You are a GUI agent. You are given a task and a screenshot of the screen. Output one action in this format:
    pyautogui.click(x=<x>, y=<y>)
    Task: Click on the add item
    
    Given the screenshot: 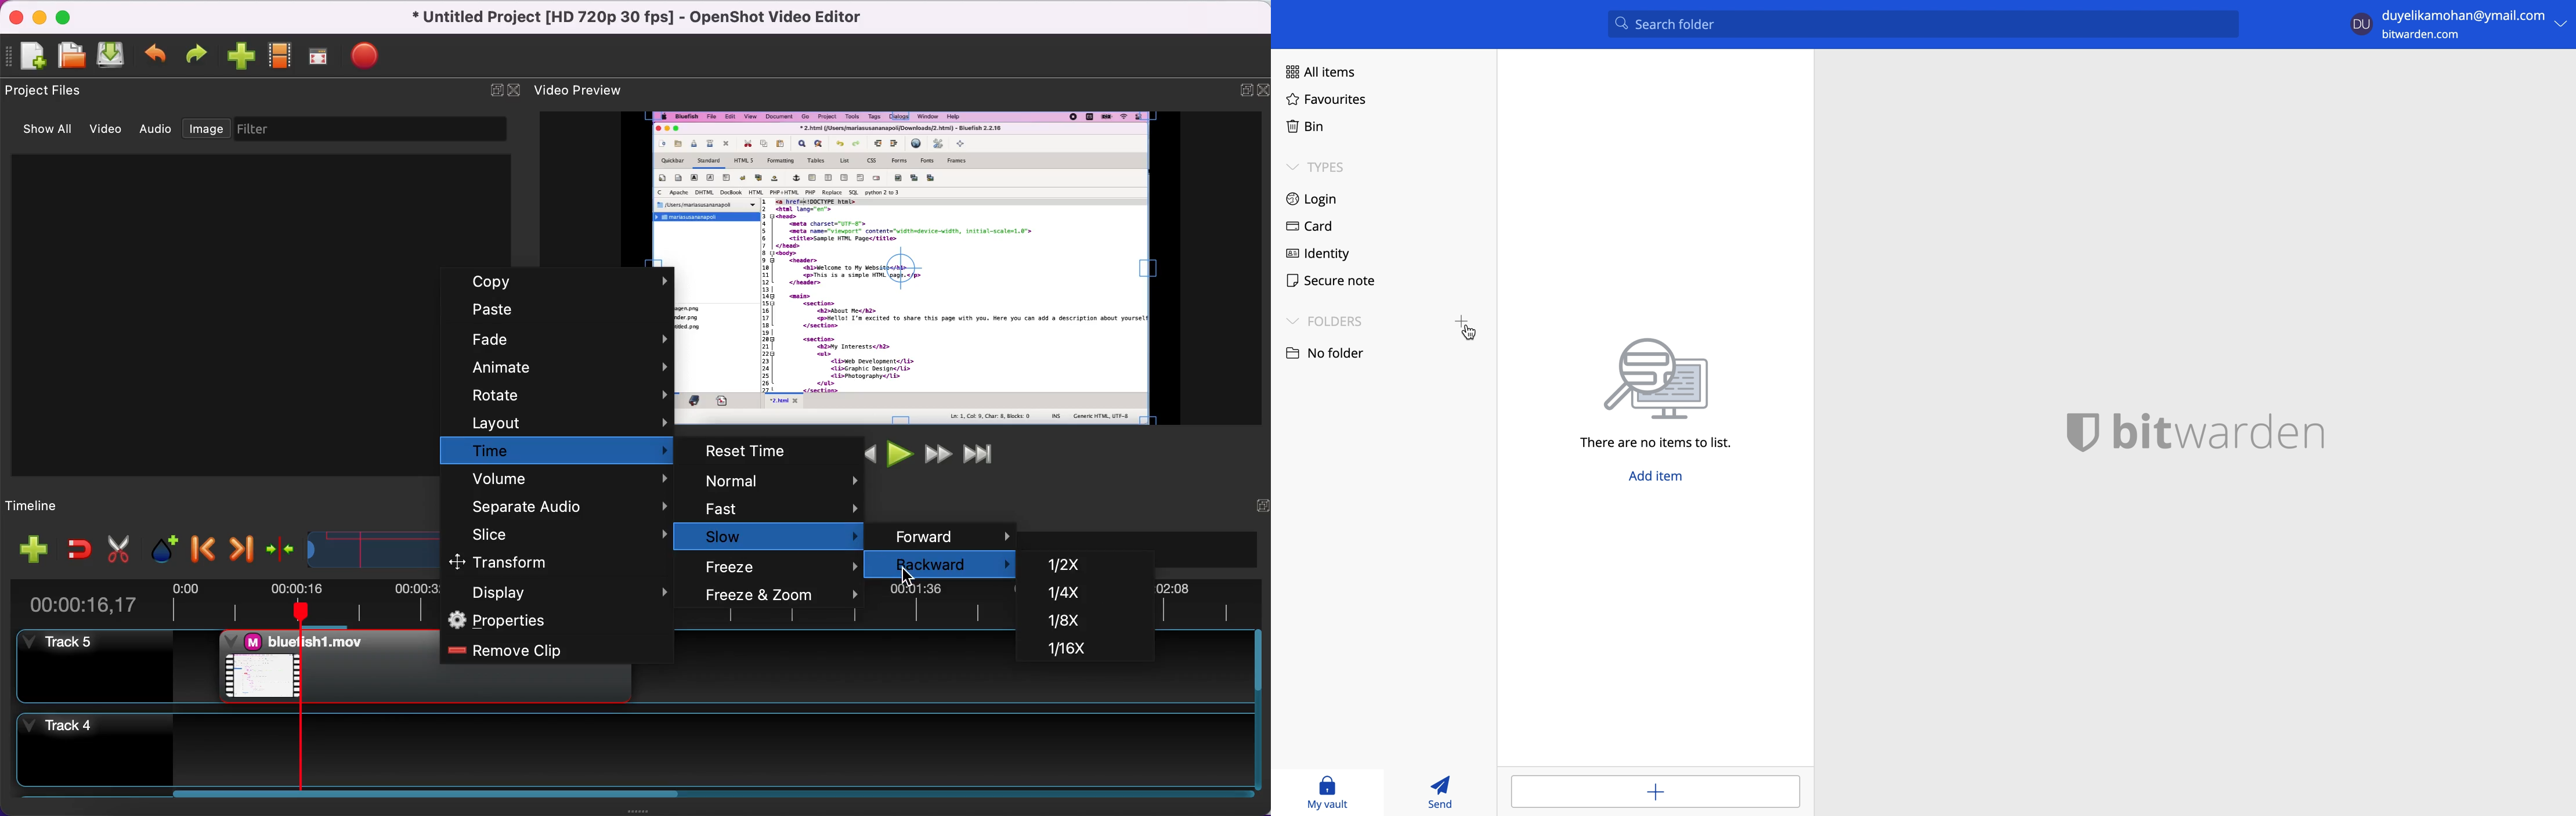 What is the action you would take?
    pyautogui.click(x=1655, y=790)
    